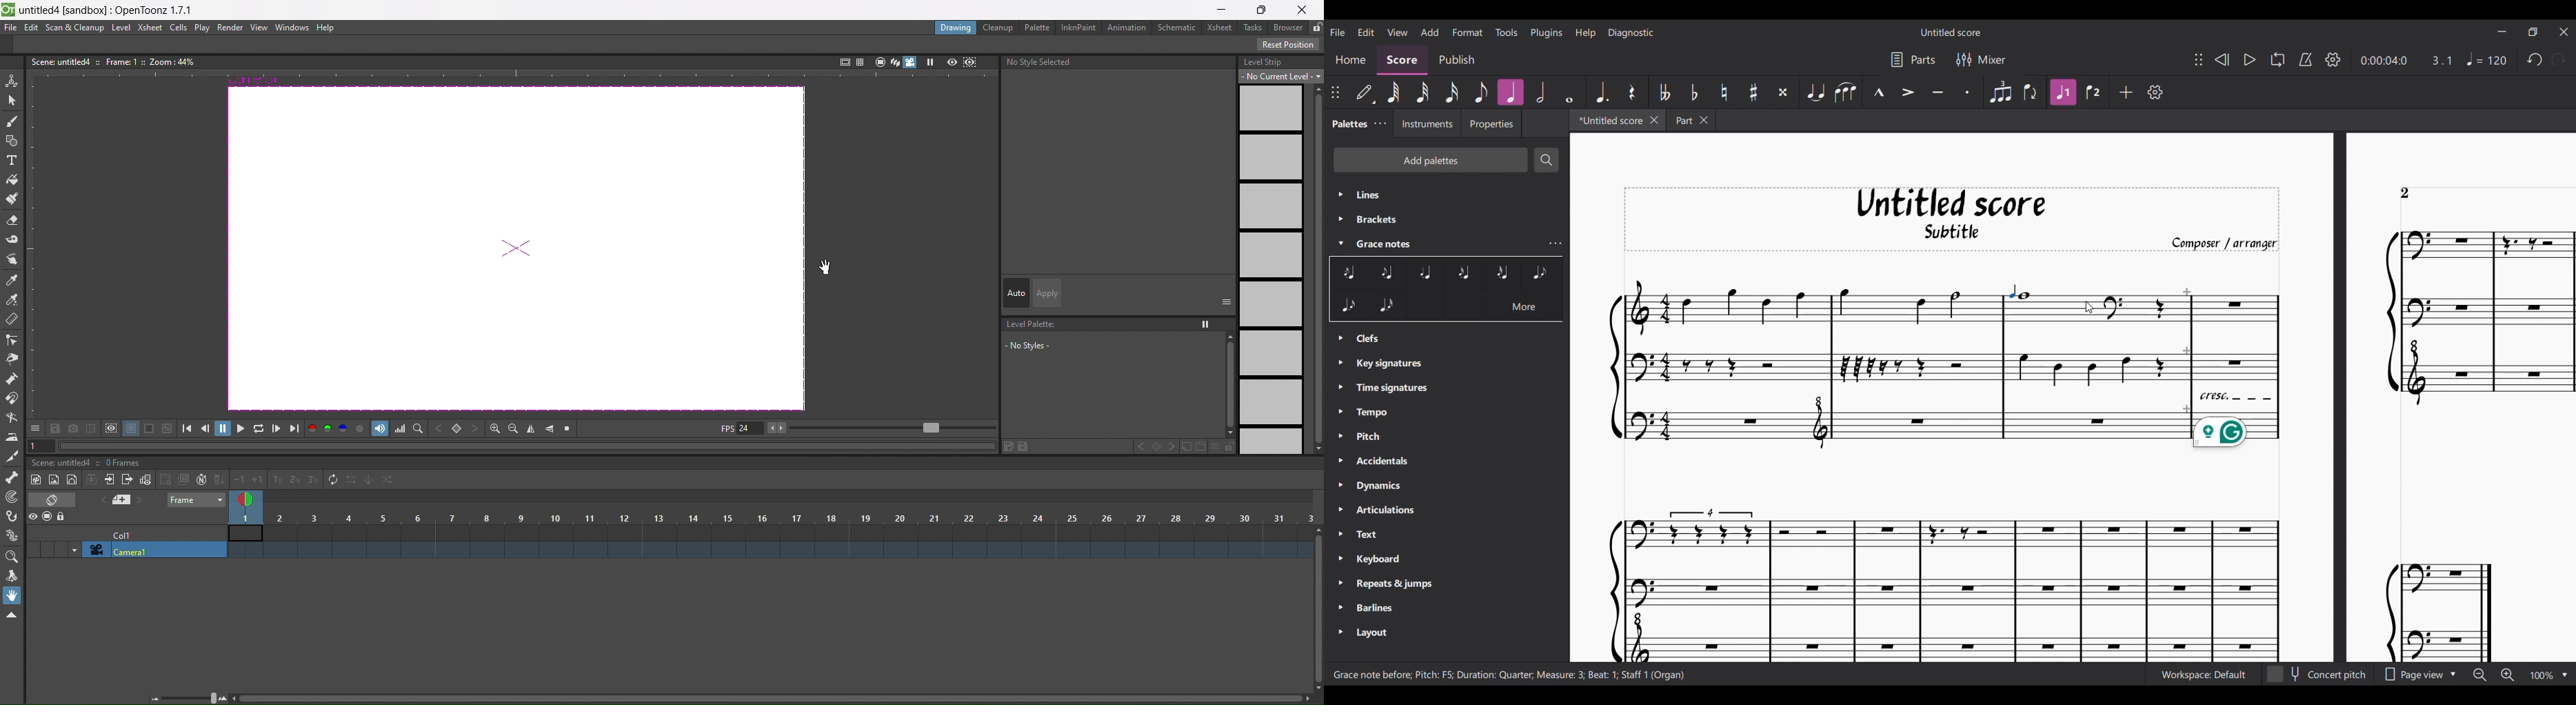 The height and width of the screenshot is (728, 2576). I want to click on icon, so click(102, 429).